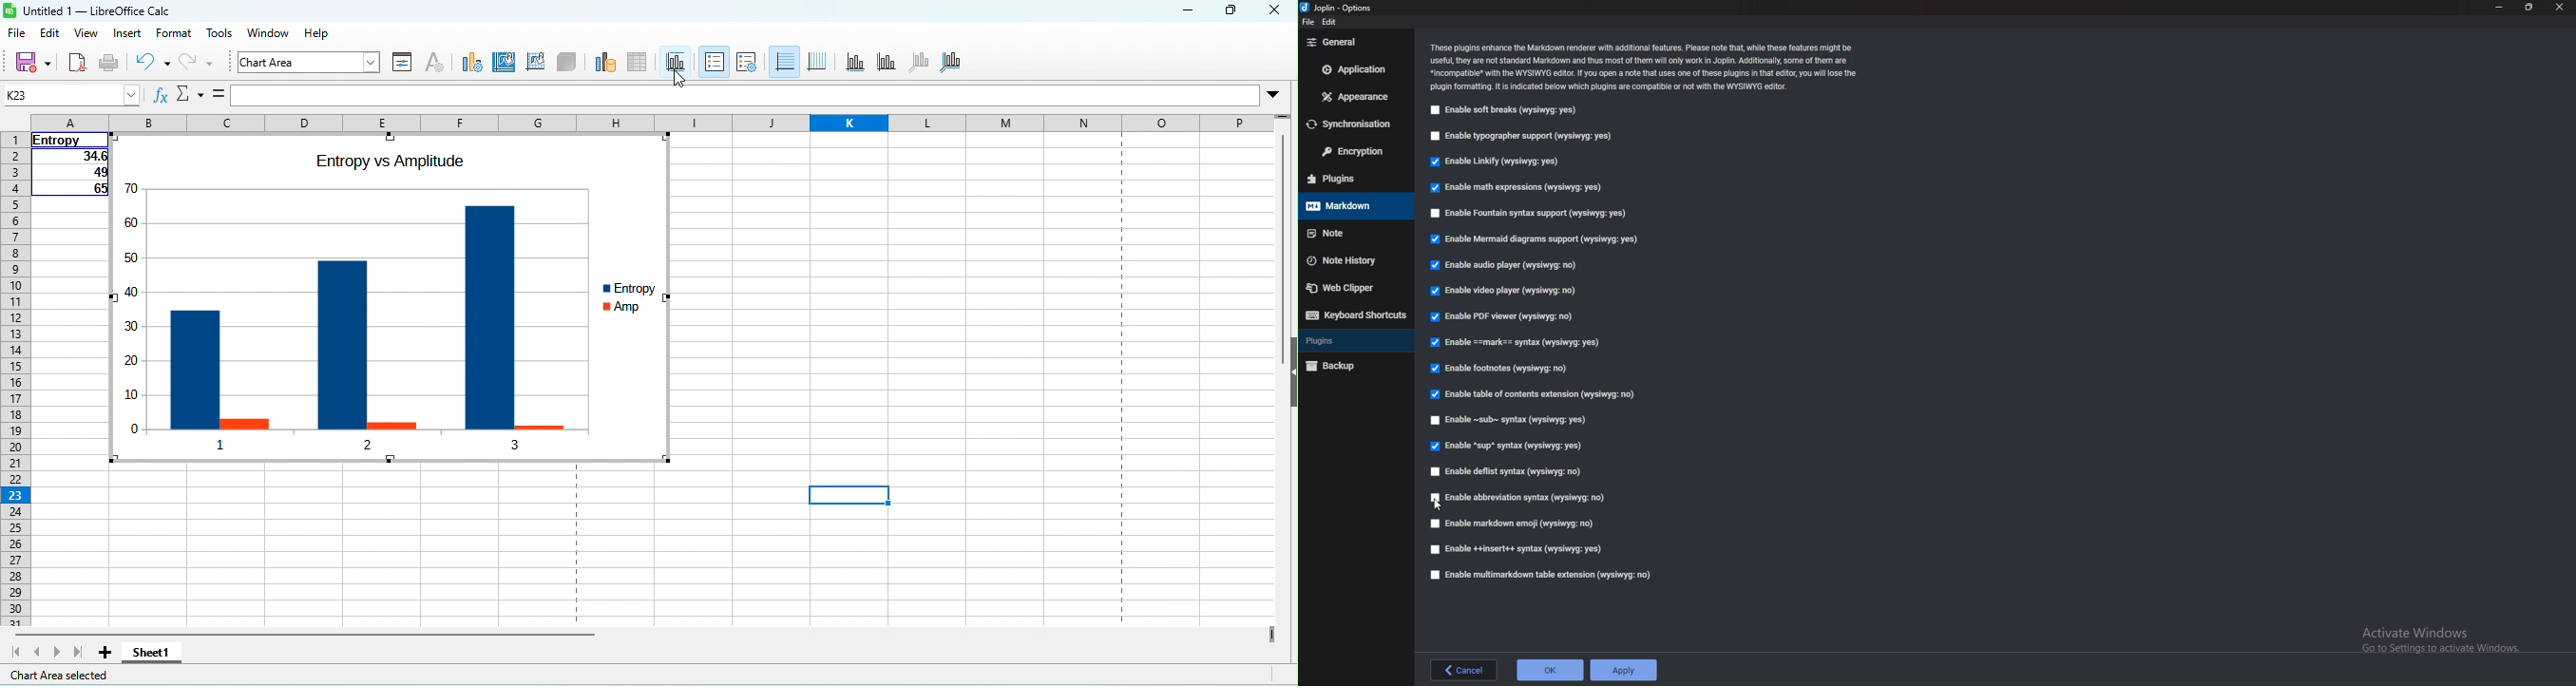  Describe the element at coordinates (341, 331) in the screenshot. I see `entropy 2` at that location.